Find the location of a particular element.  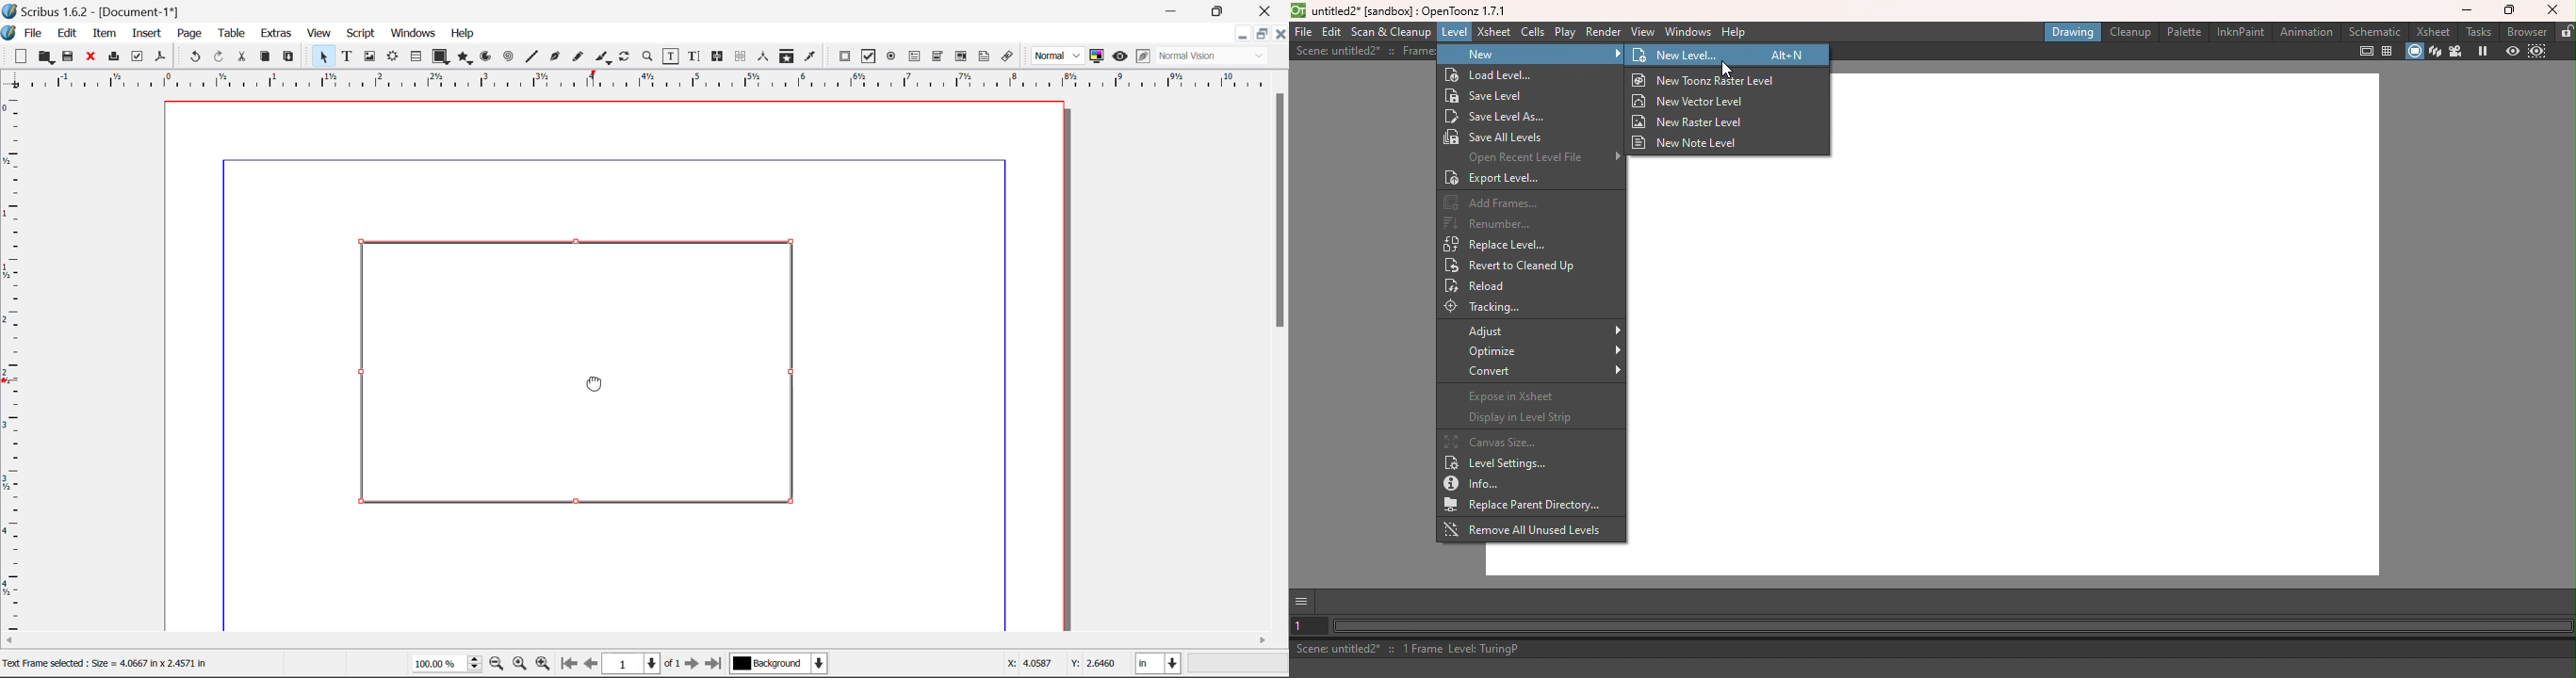

Restore Down is located at coordinates (1174, 11).